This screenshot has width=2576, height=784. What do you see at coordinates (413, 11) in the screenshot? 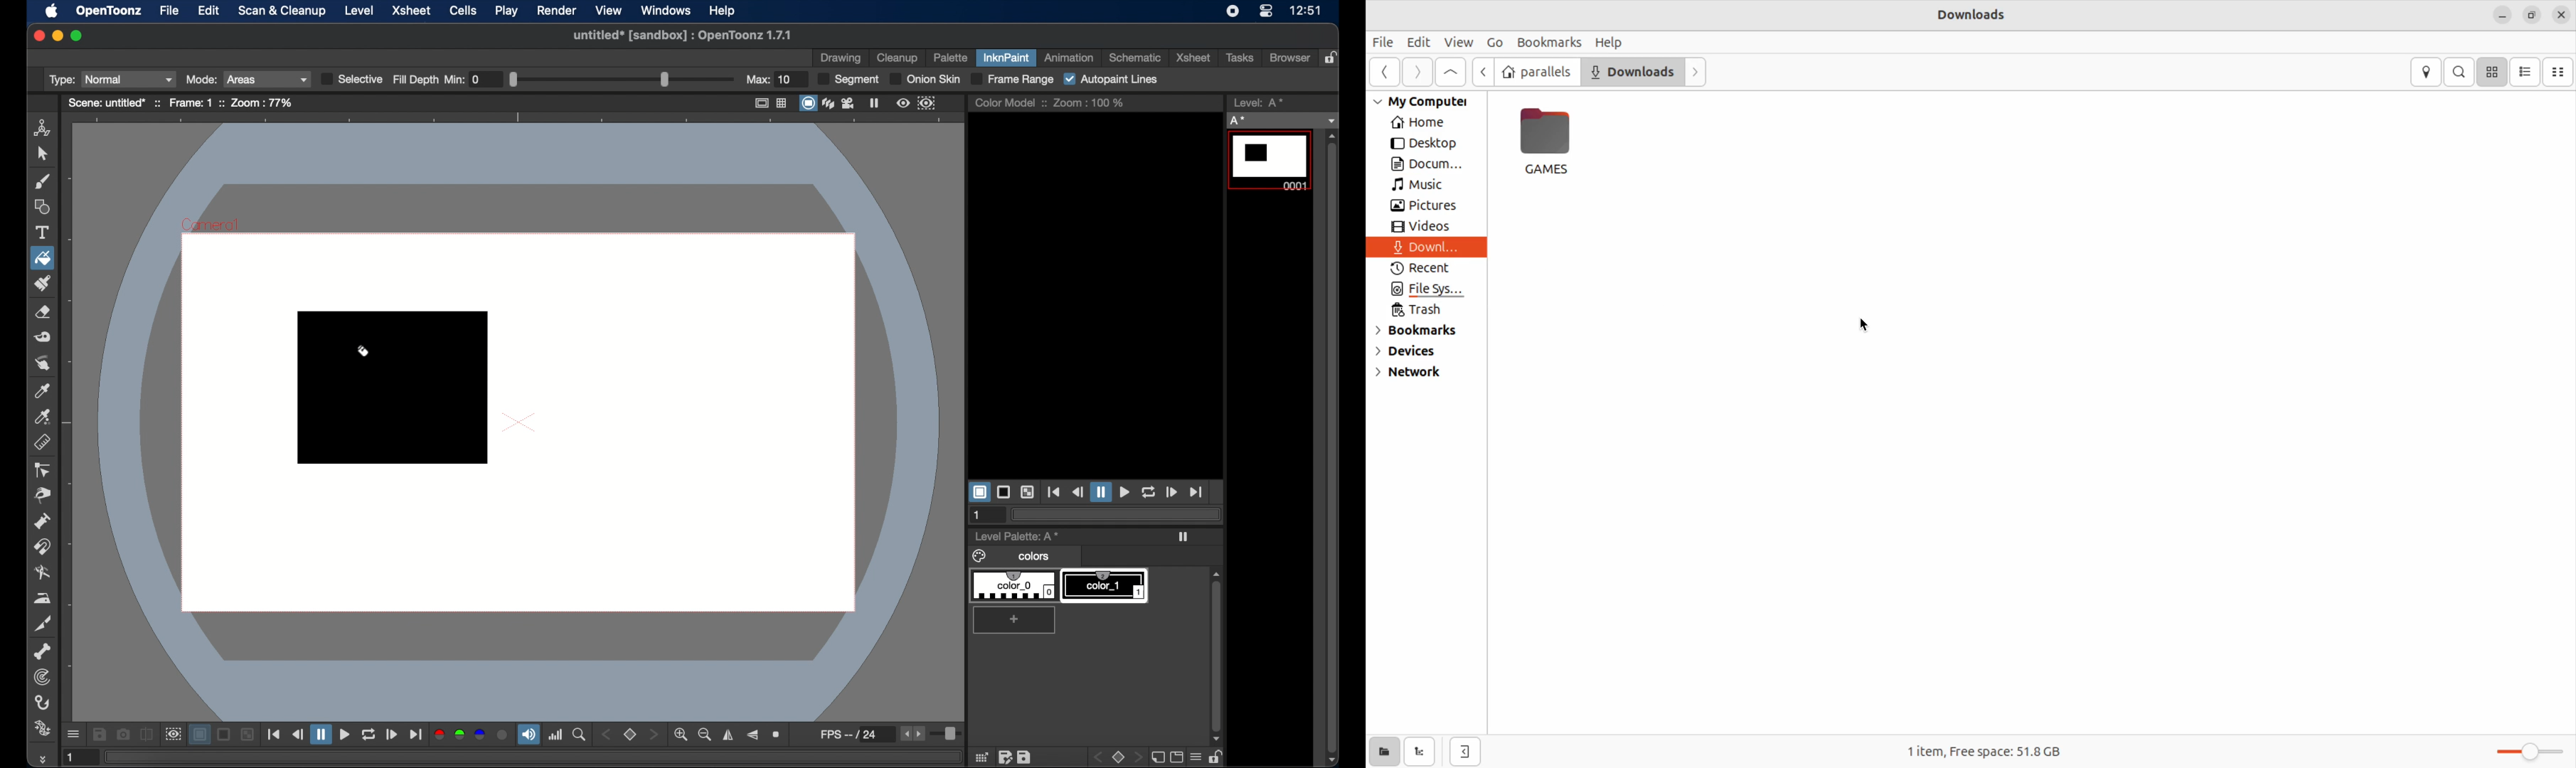
I see `xsheet` at bounding box center [413, 11].